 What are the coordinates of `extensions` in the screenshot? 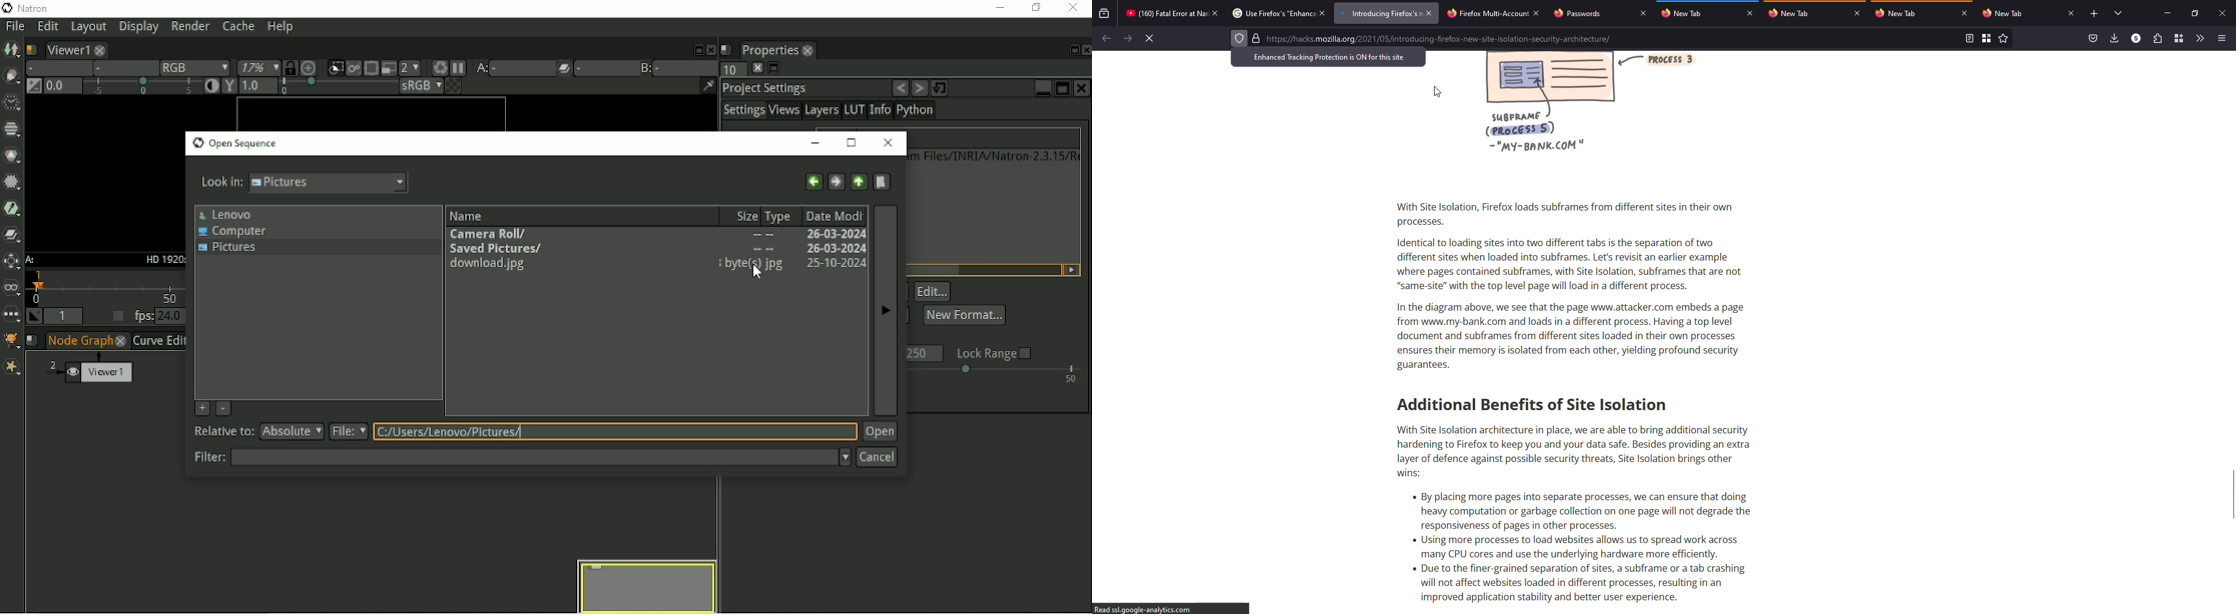 It's located at (2157, 38).